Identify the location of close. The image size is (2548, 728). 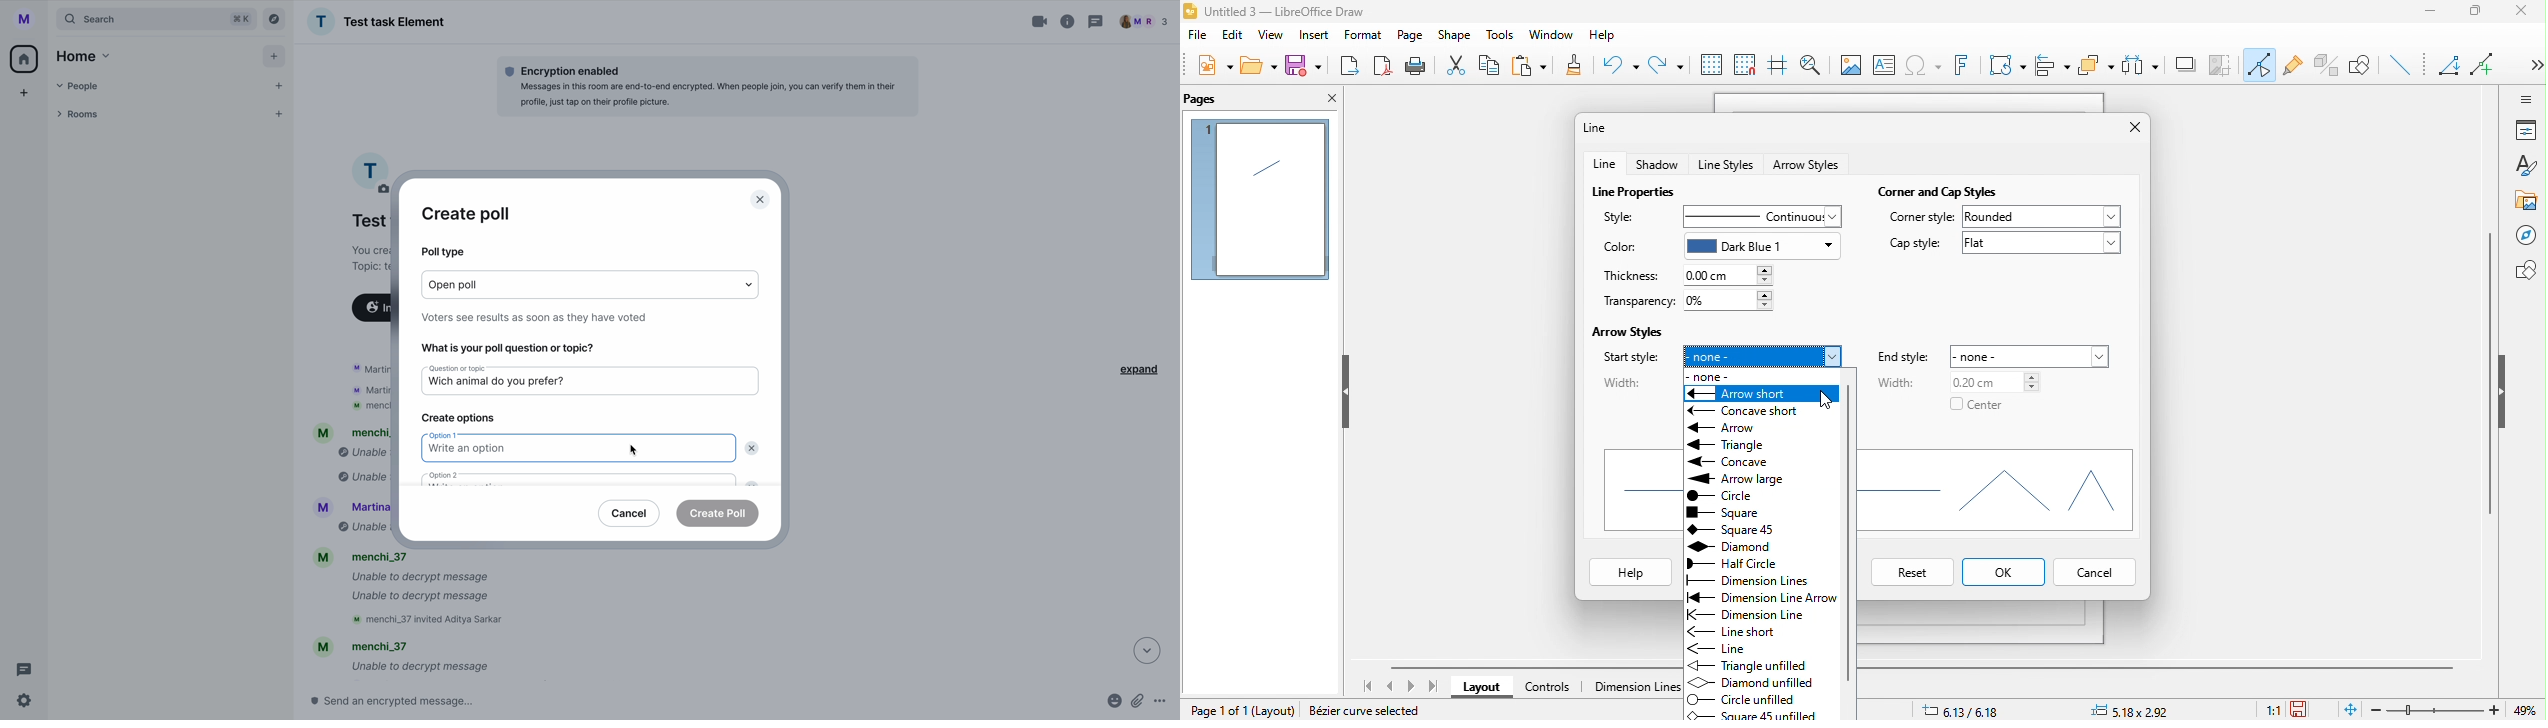
(1329, 100).